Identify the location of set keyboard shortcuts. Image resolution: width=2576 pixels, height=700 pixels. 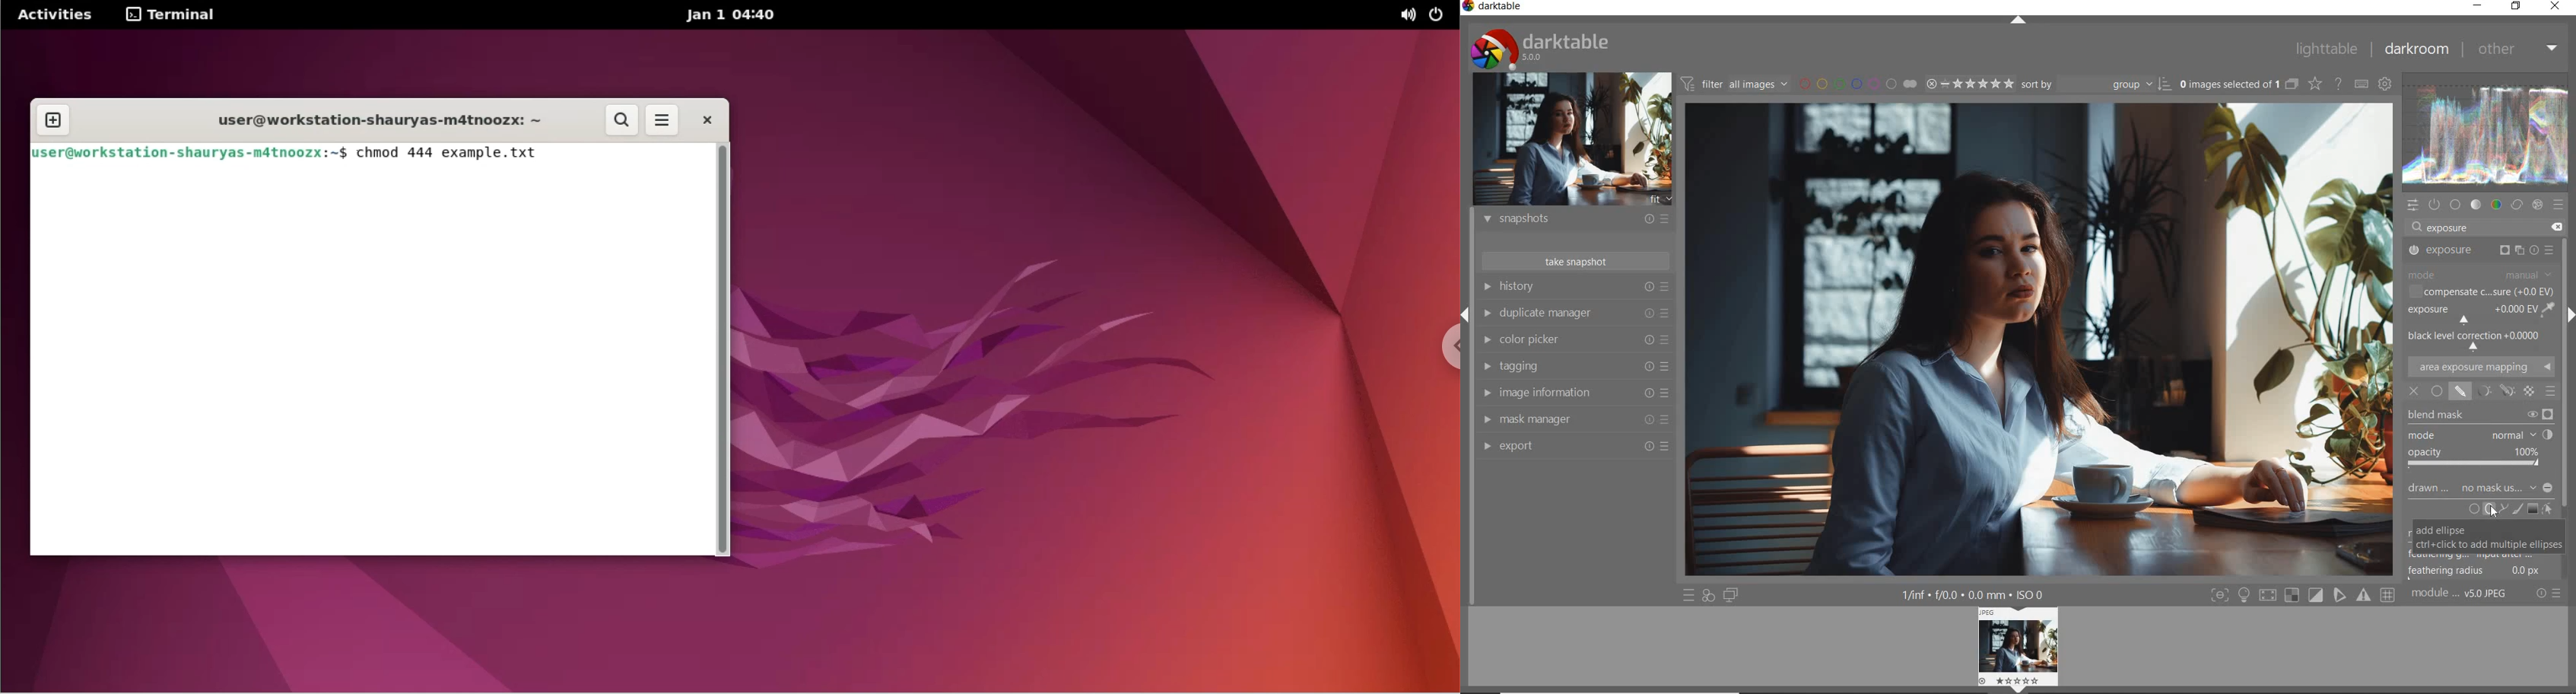
(2361, 84).